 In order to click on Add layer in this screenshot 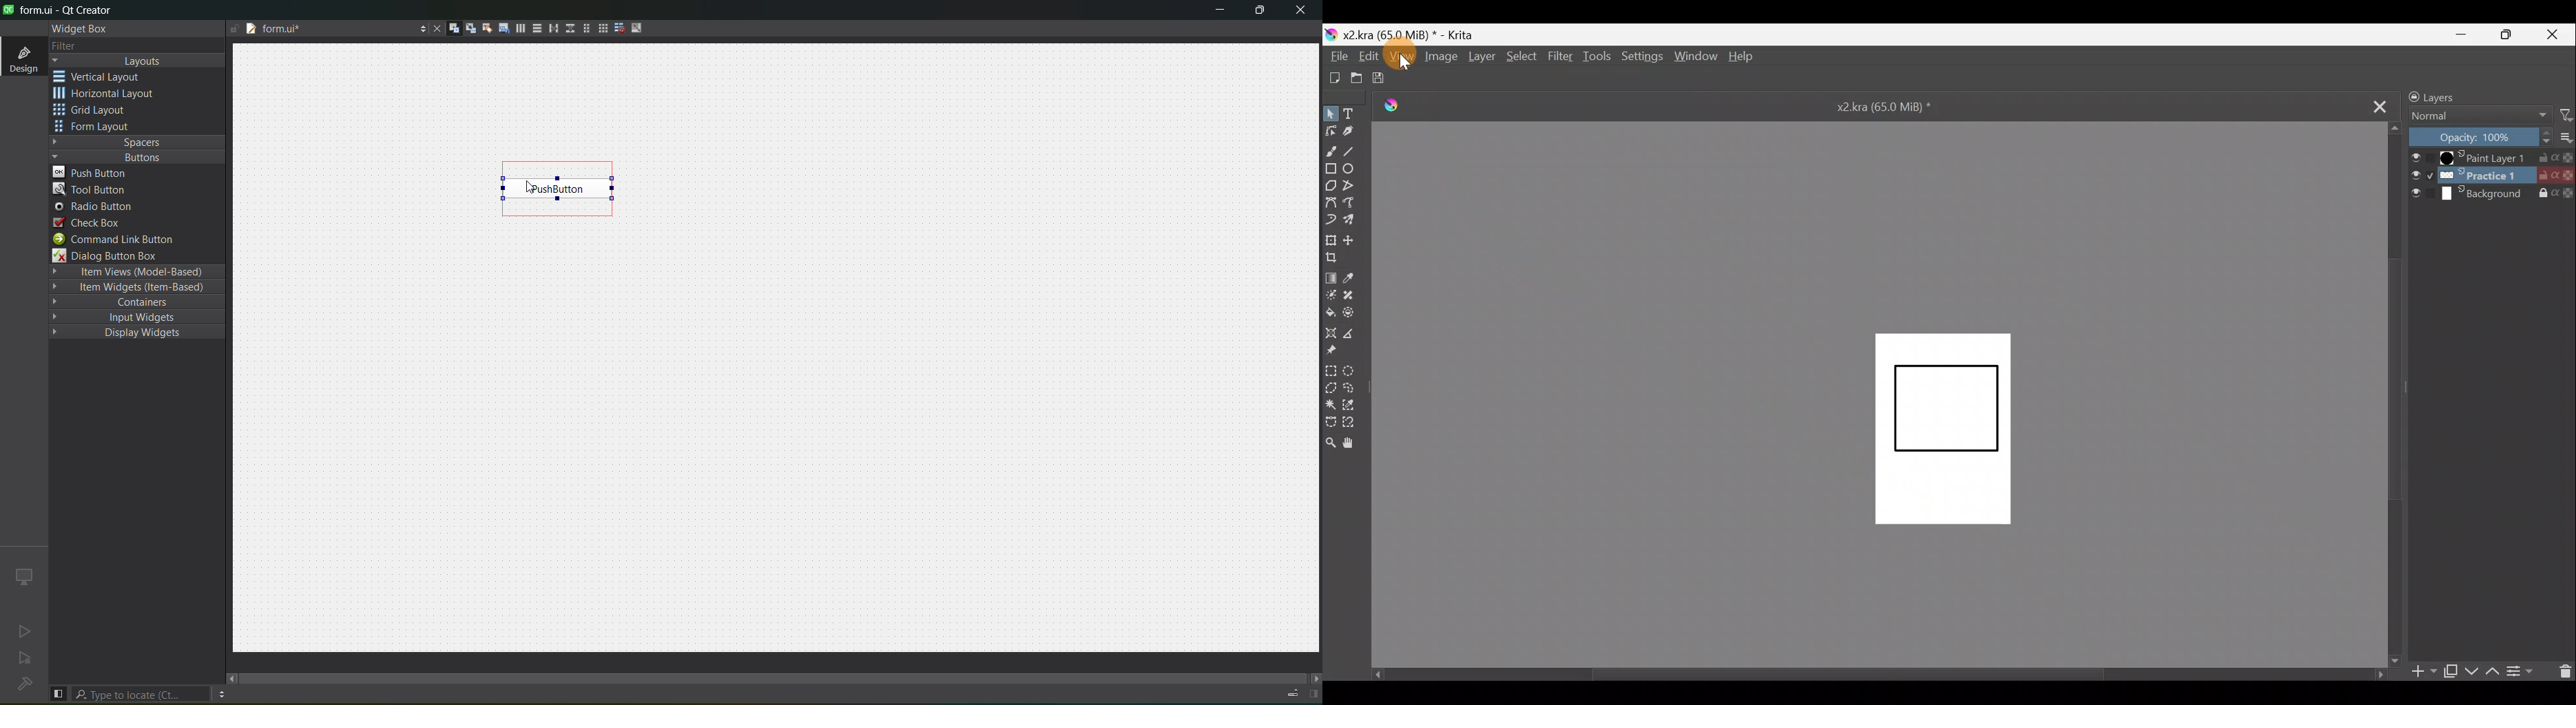, I will do `click(2426, 673)`.